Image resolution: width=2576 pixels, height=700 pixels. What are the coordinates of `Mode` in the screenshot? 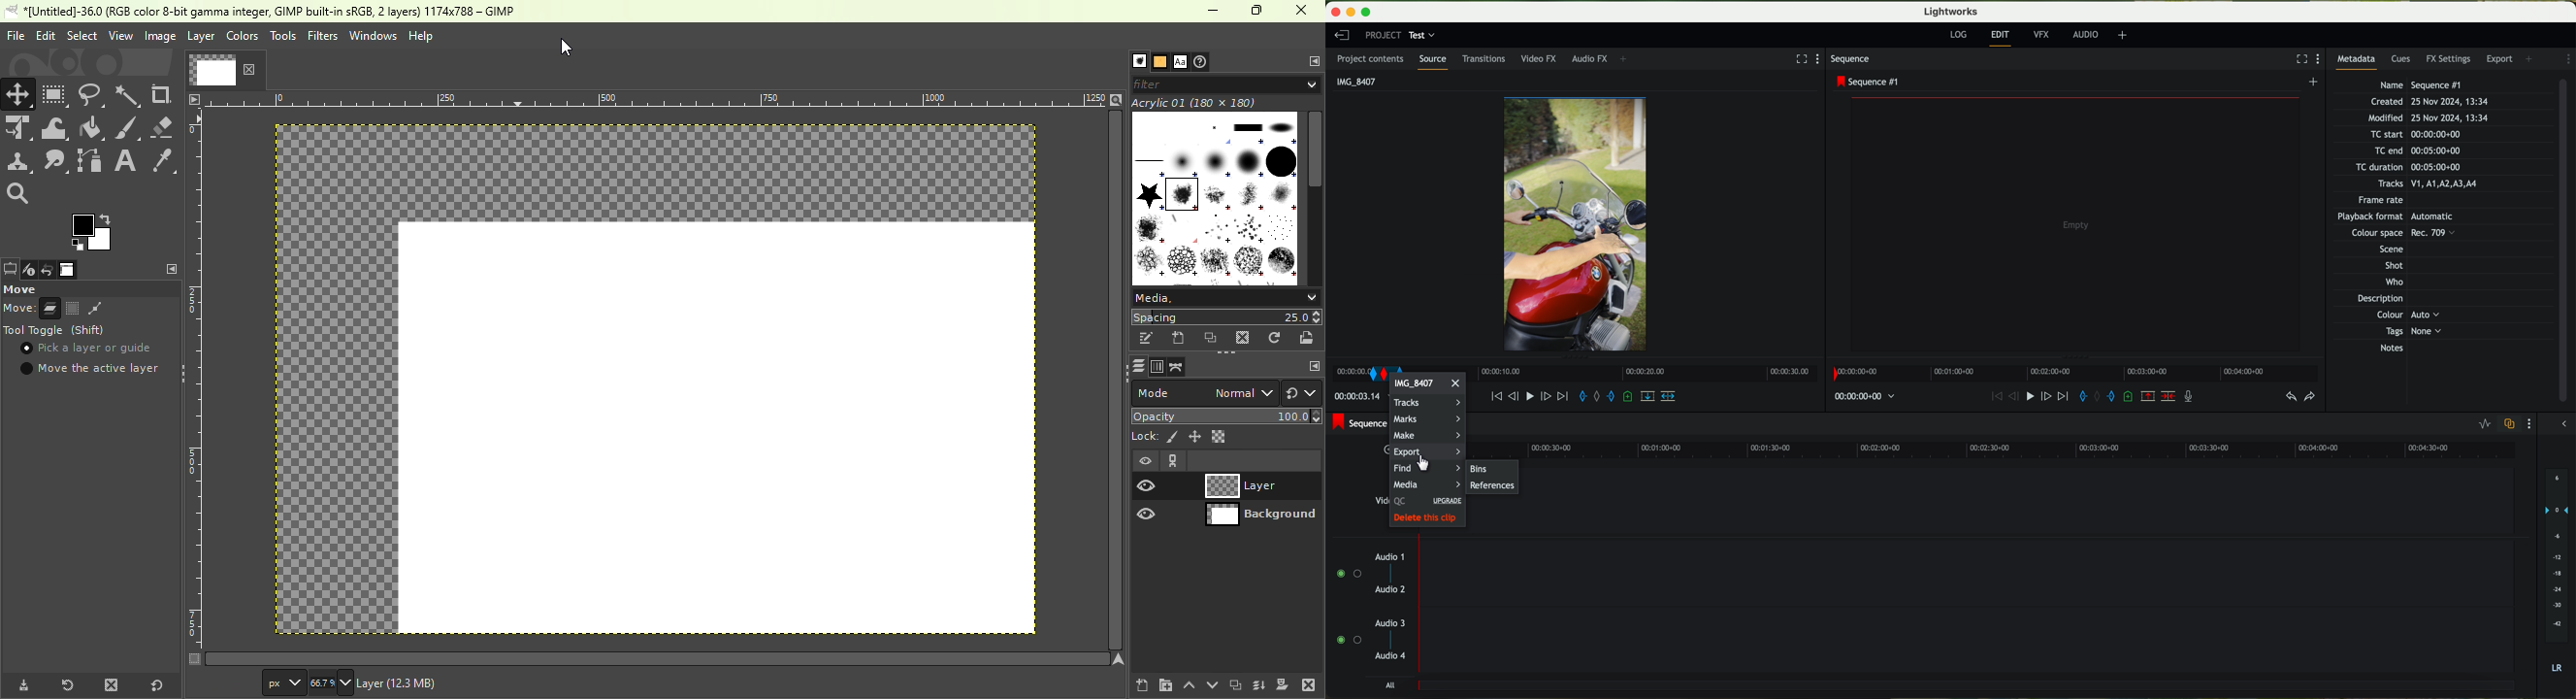 It's located at (1203, 393).